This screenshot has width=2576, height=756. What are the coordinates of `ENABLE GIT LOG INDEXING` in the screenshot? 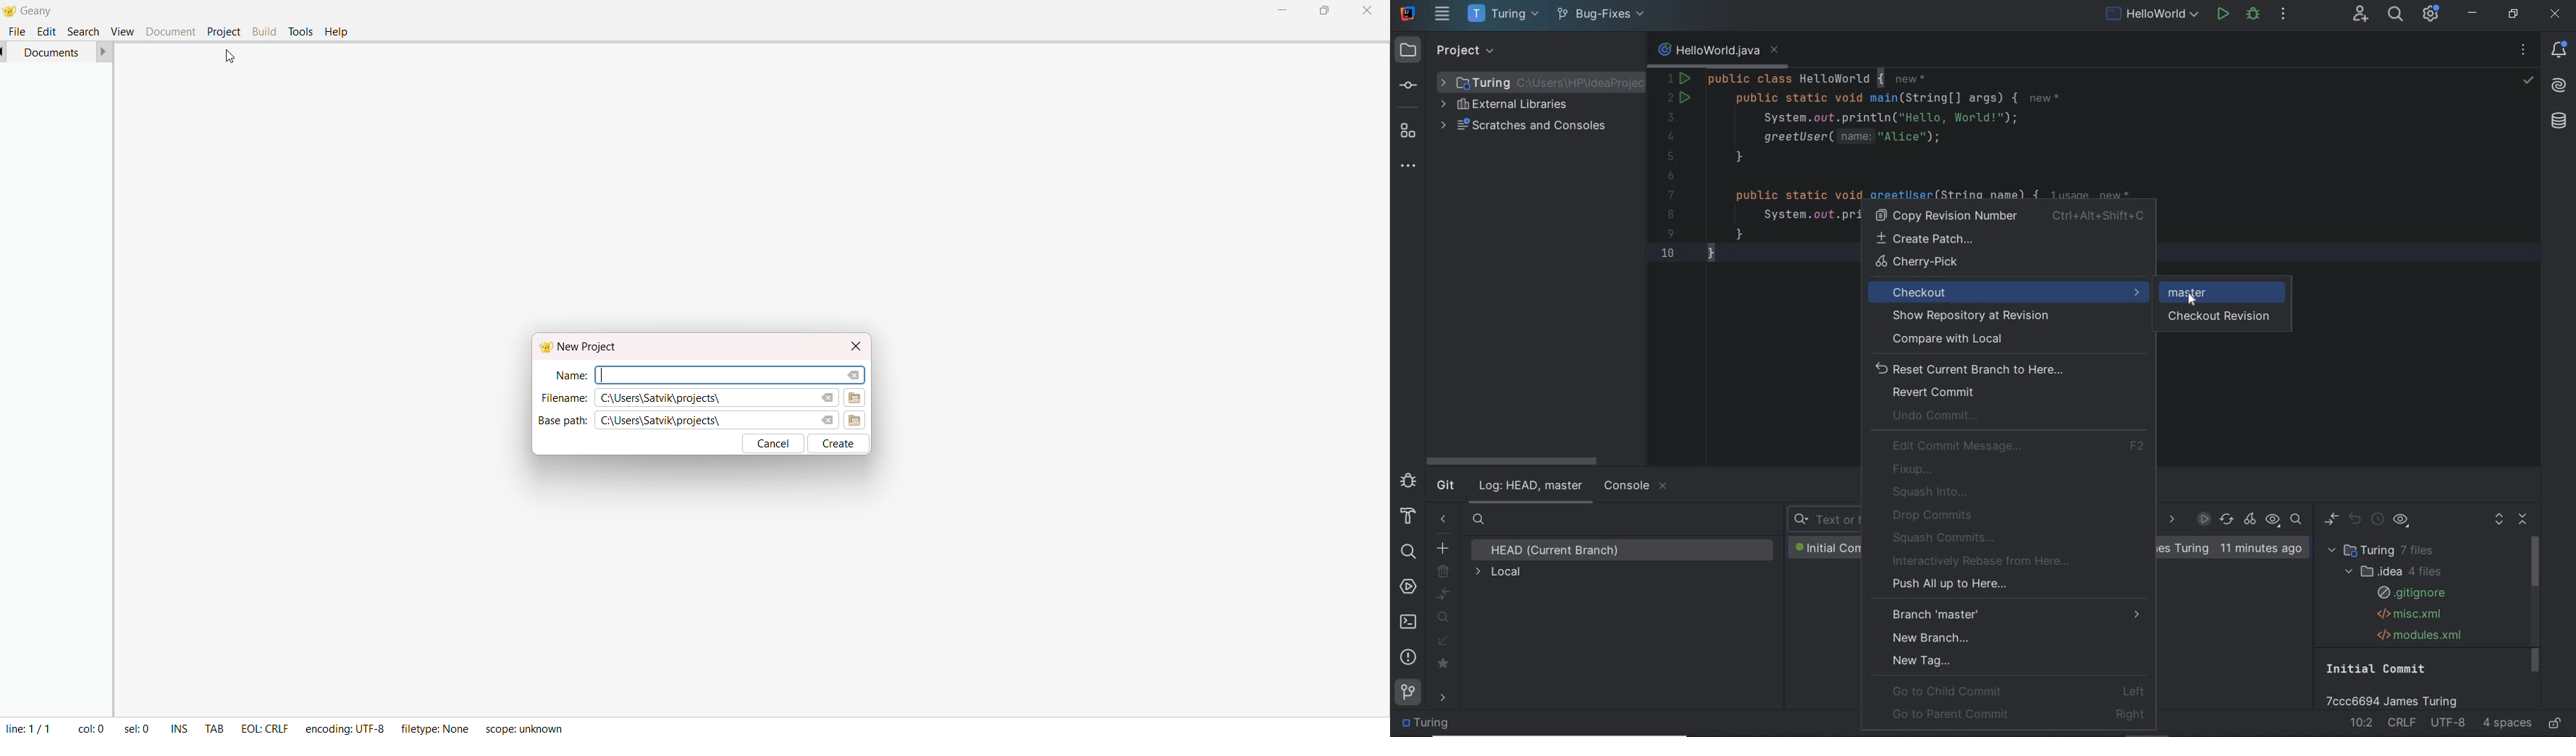 It's located at (2203, 519).